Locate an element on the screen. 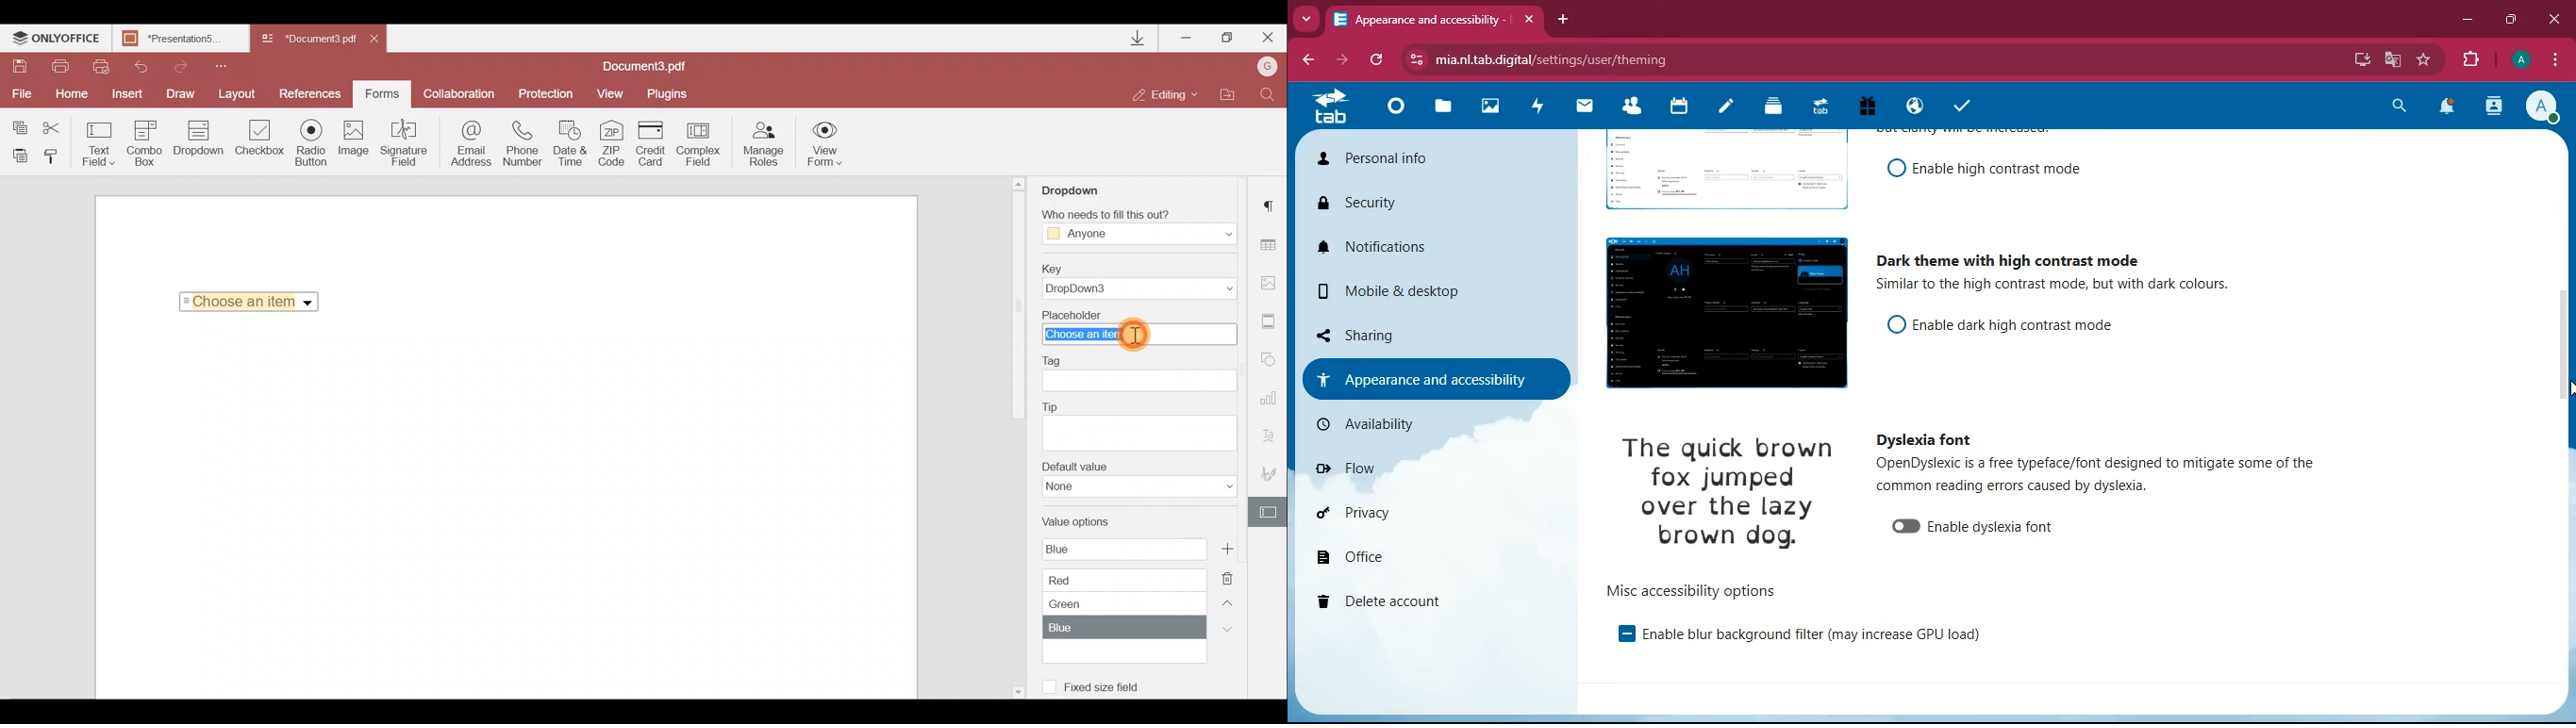  files is located at coordinates (1445, 108).